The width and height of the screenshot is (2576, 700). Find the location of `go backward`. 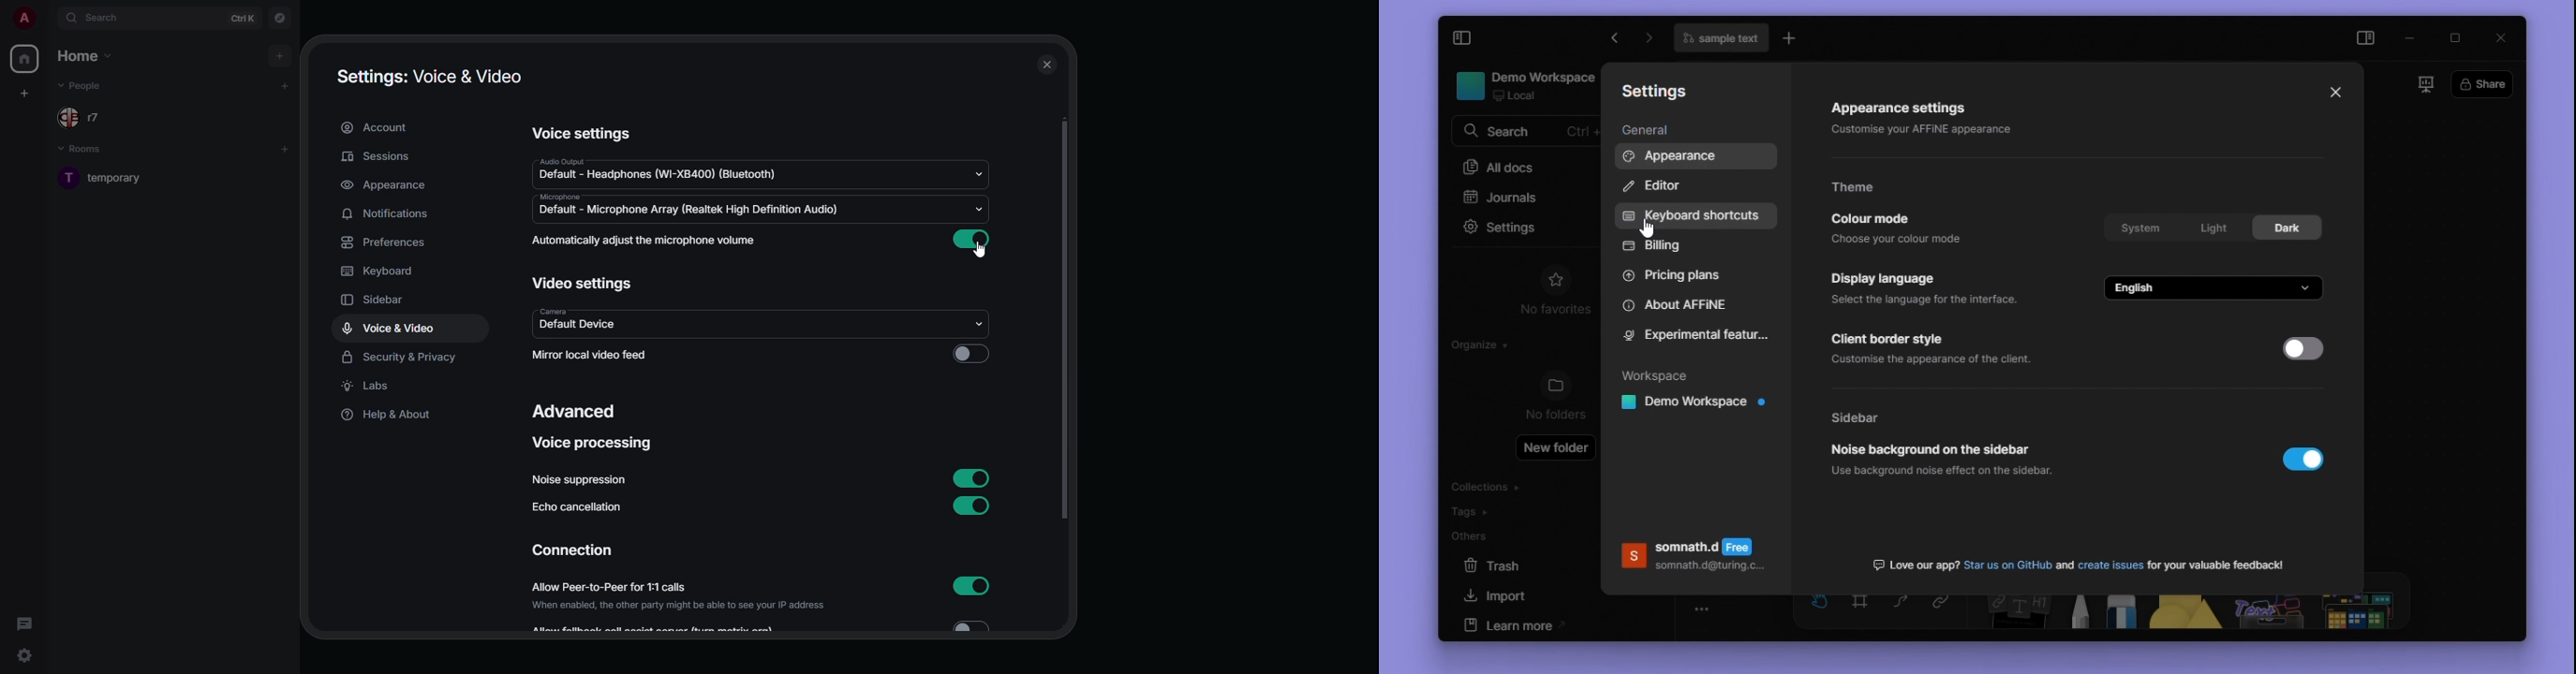

go backward is located at coordinates (1651, 40).